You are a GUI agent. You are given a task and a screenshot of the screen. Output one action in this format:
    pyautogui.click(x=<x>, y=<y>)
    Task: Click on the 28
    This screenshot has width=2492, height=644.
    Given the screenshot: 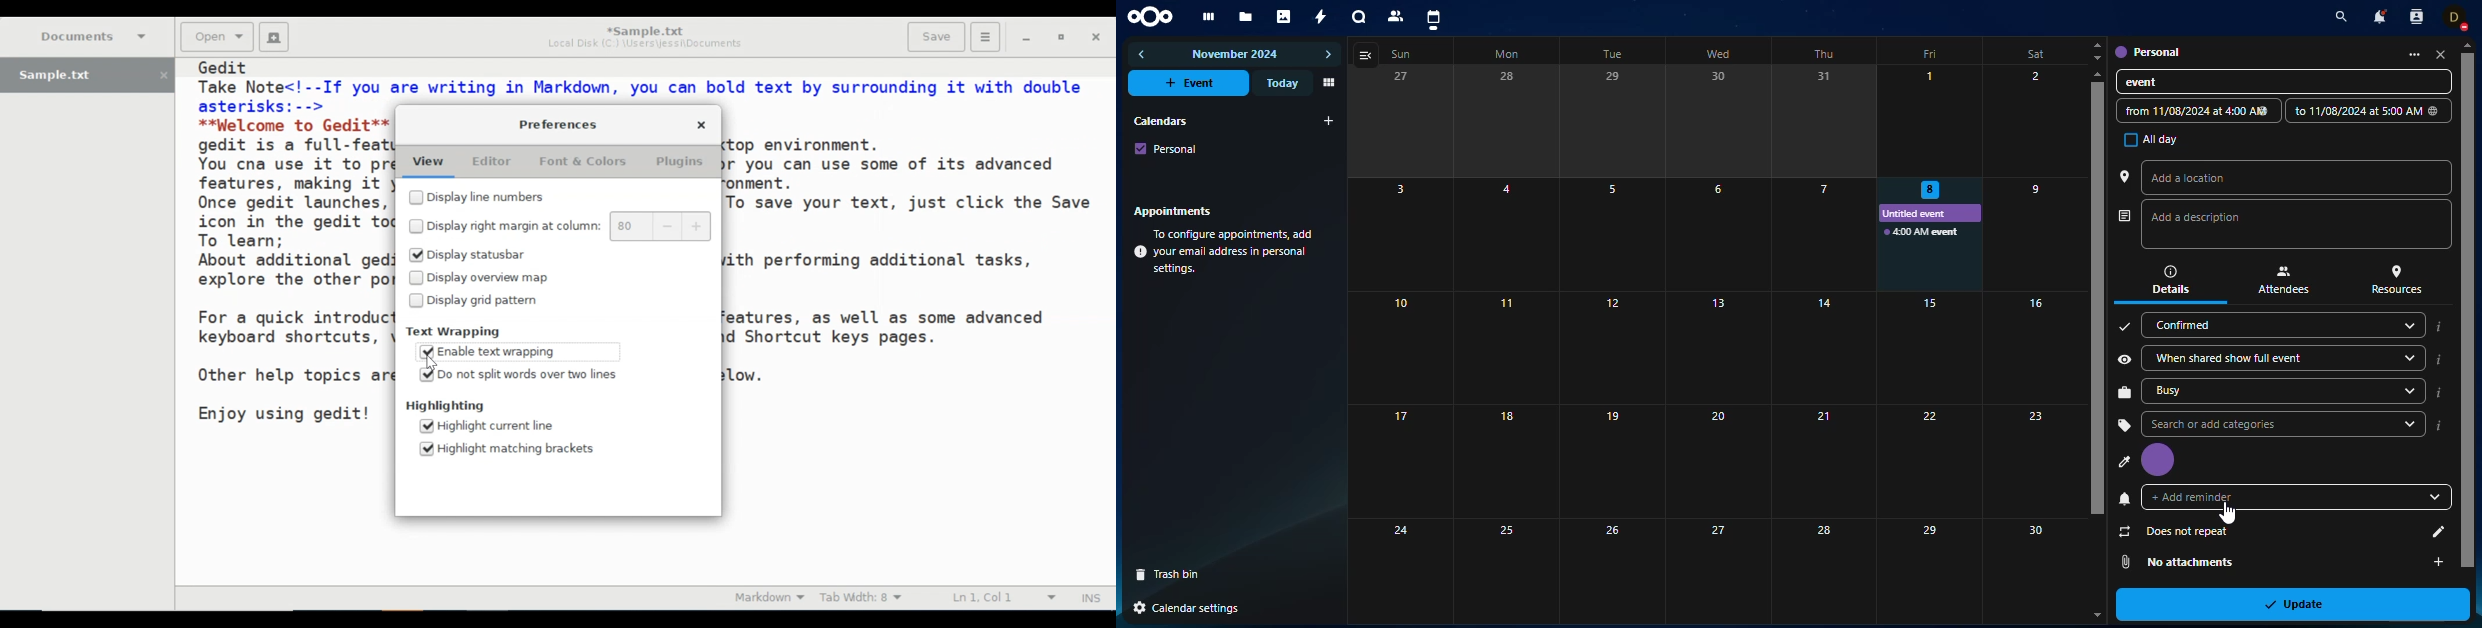 What is the action you would take?
    pyautogui.click(x=1507, y=120)
    